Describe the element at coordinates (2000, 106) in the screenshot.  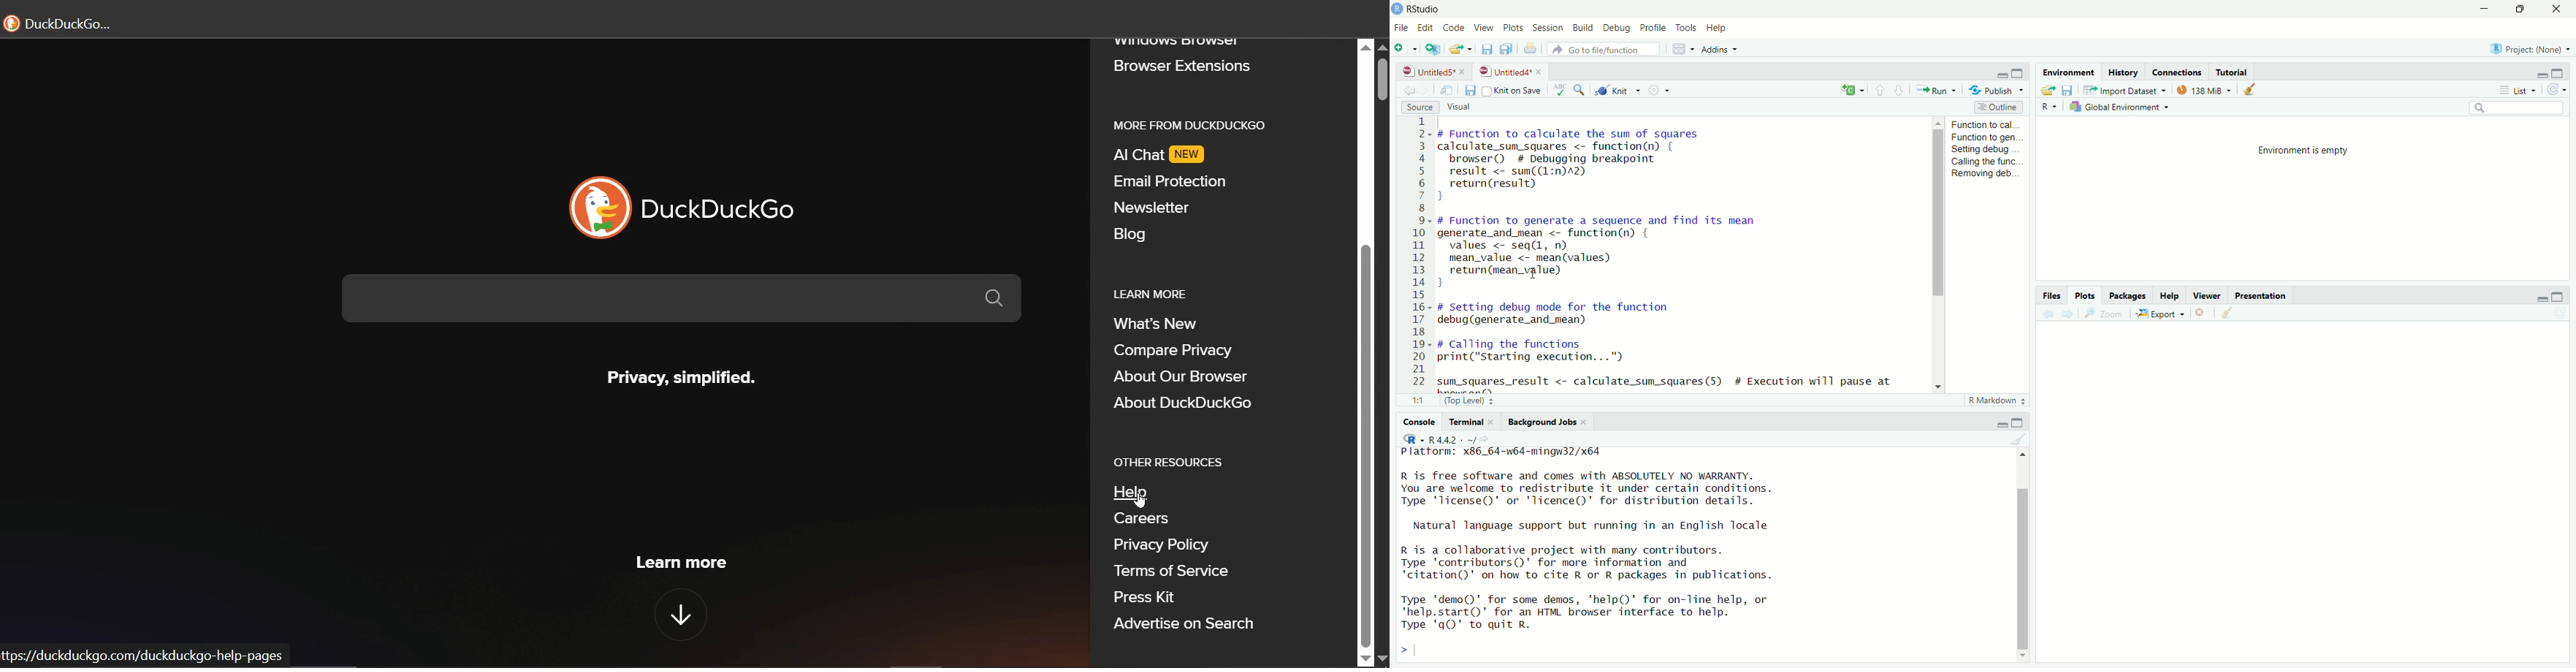
I see `outline` at that location.